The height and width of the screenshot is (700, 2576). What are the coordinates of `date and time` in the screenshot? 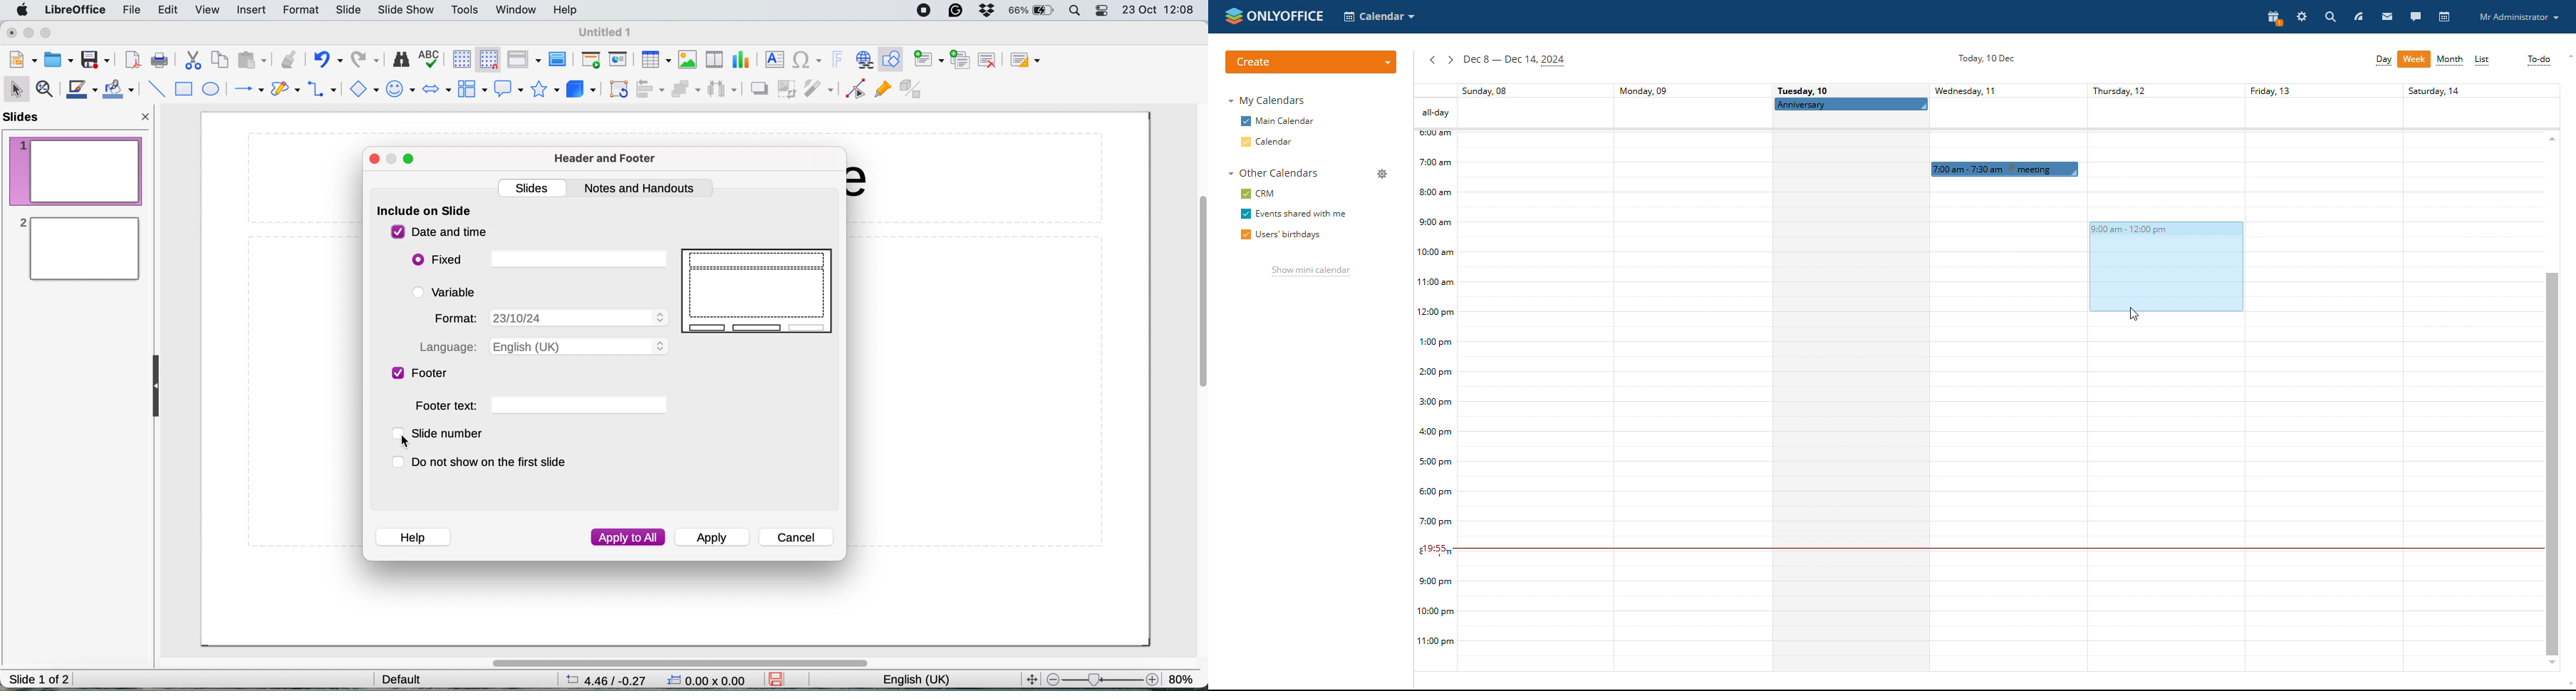 It's located at (439, 233).